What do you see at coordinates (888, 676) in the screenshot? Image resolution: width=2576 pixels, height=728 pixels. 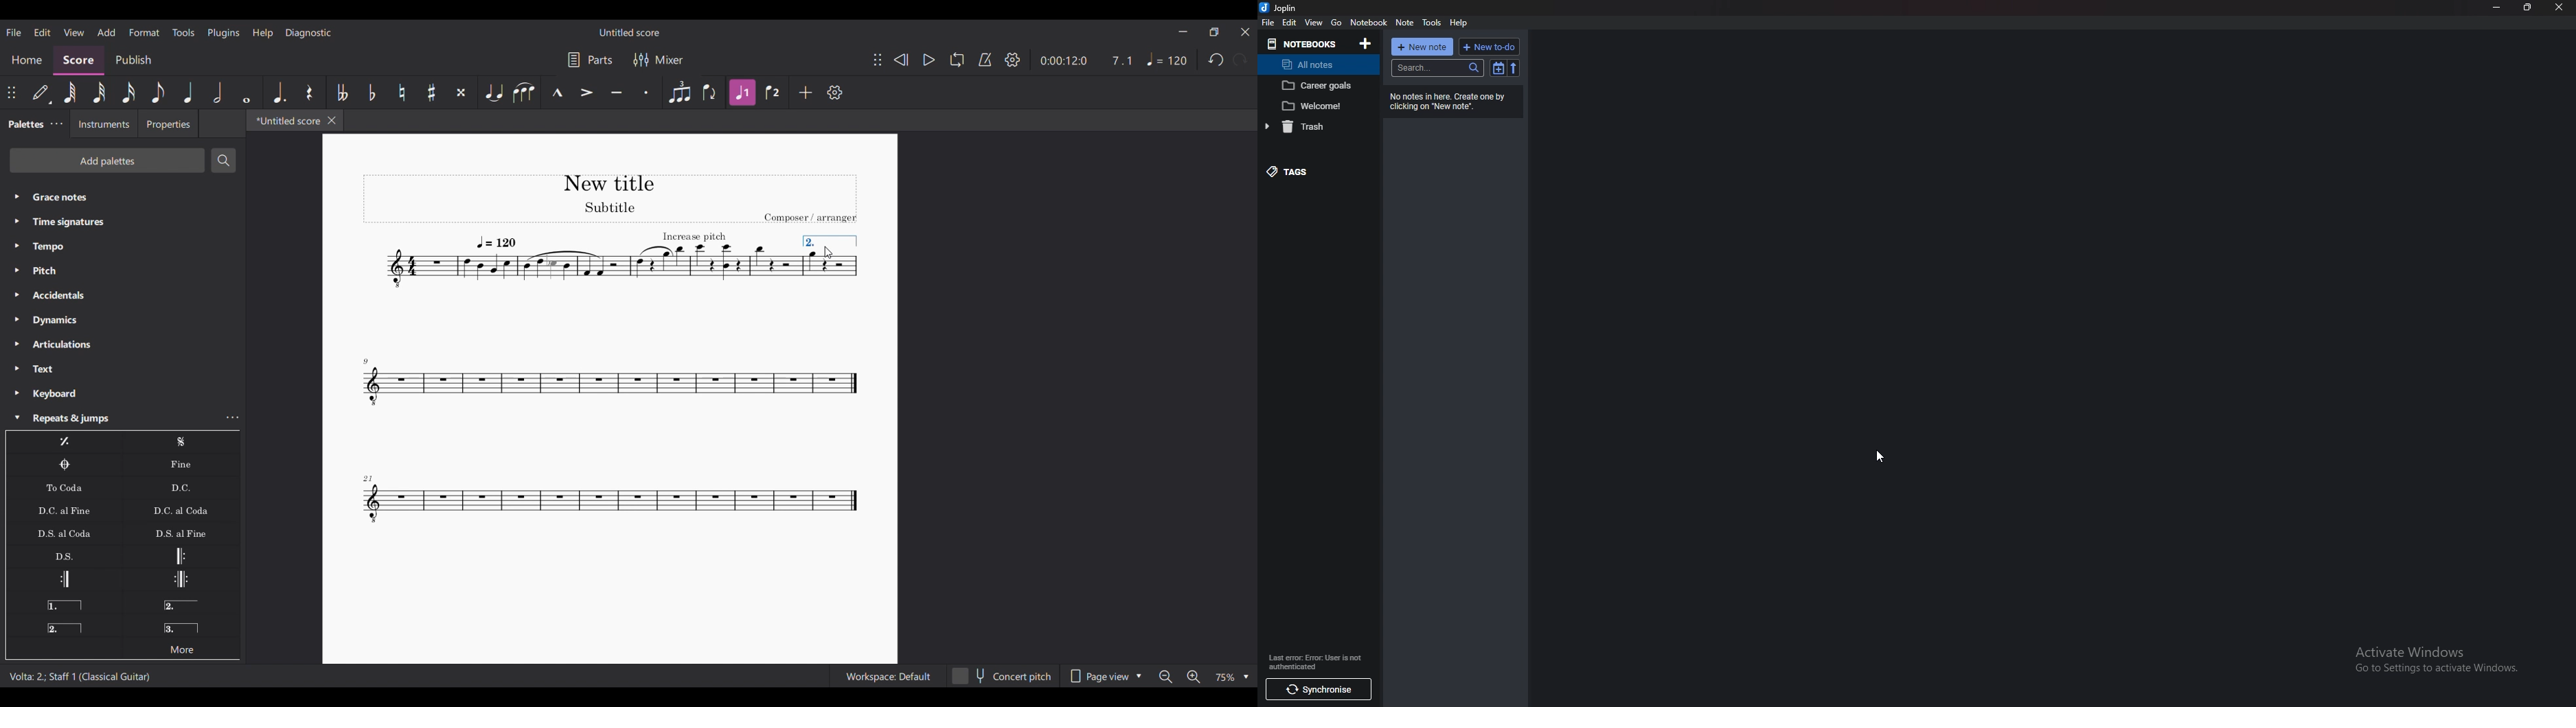 I see `Workspace: Default` at bounding box center [888, 676].